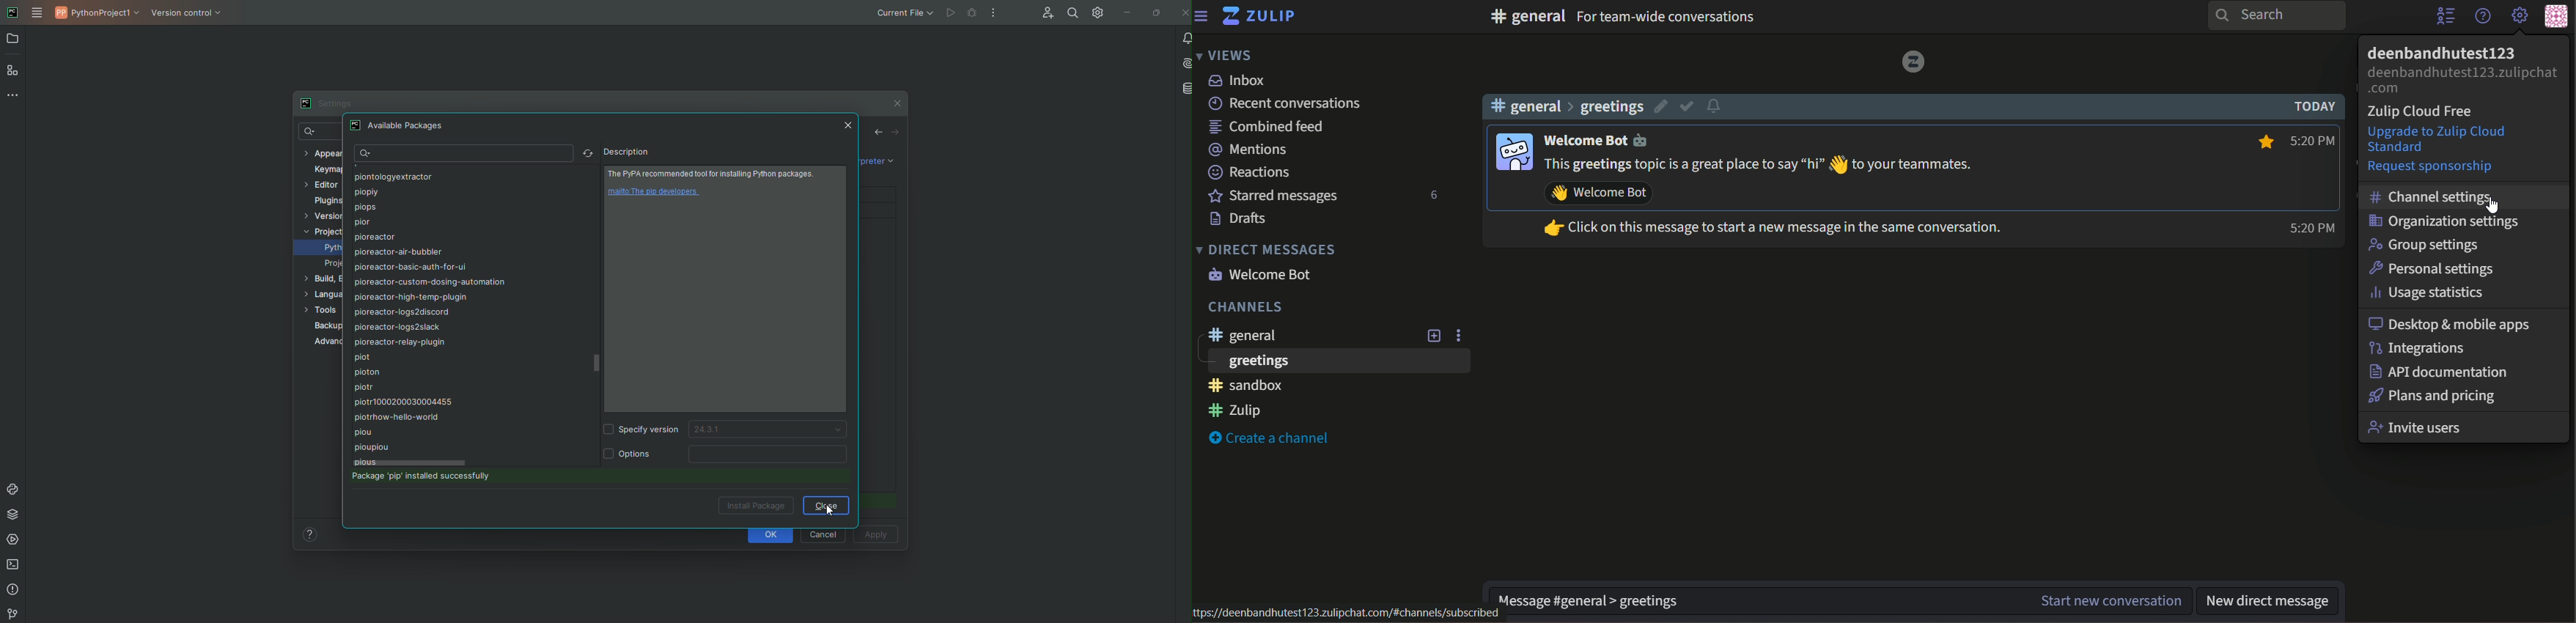 This screenshot has width=2576, height=644. I want to click on Notifications, so click(1184, 38).